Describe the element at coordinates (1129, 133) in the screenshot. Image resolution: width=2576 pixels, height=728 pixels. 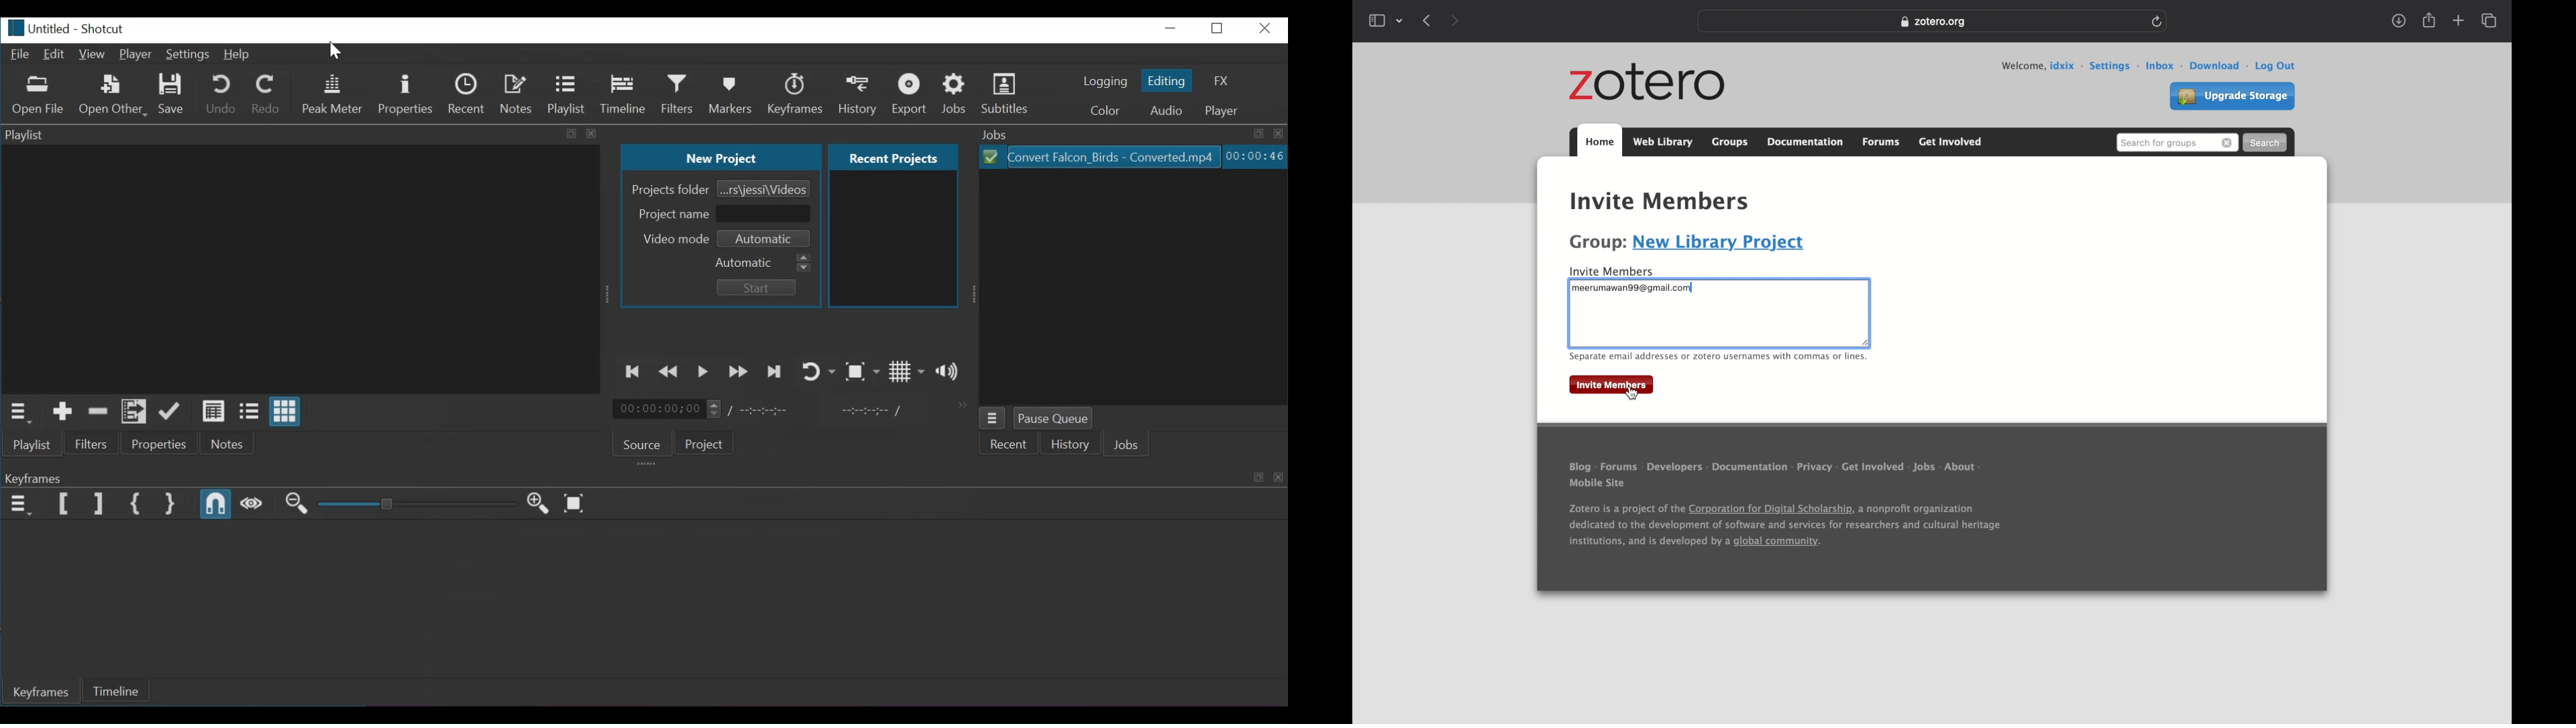
I see `Jobs ` at that location.